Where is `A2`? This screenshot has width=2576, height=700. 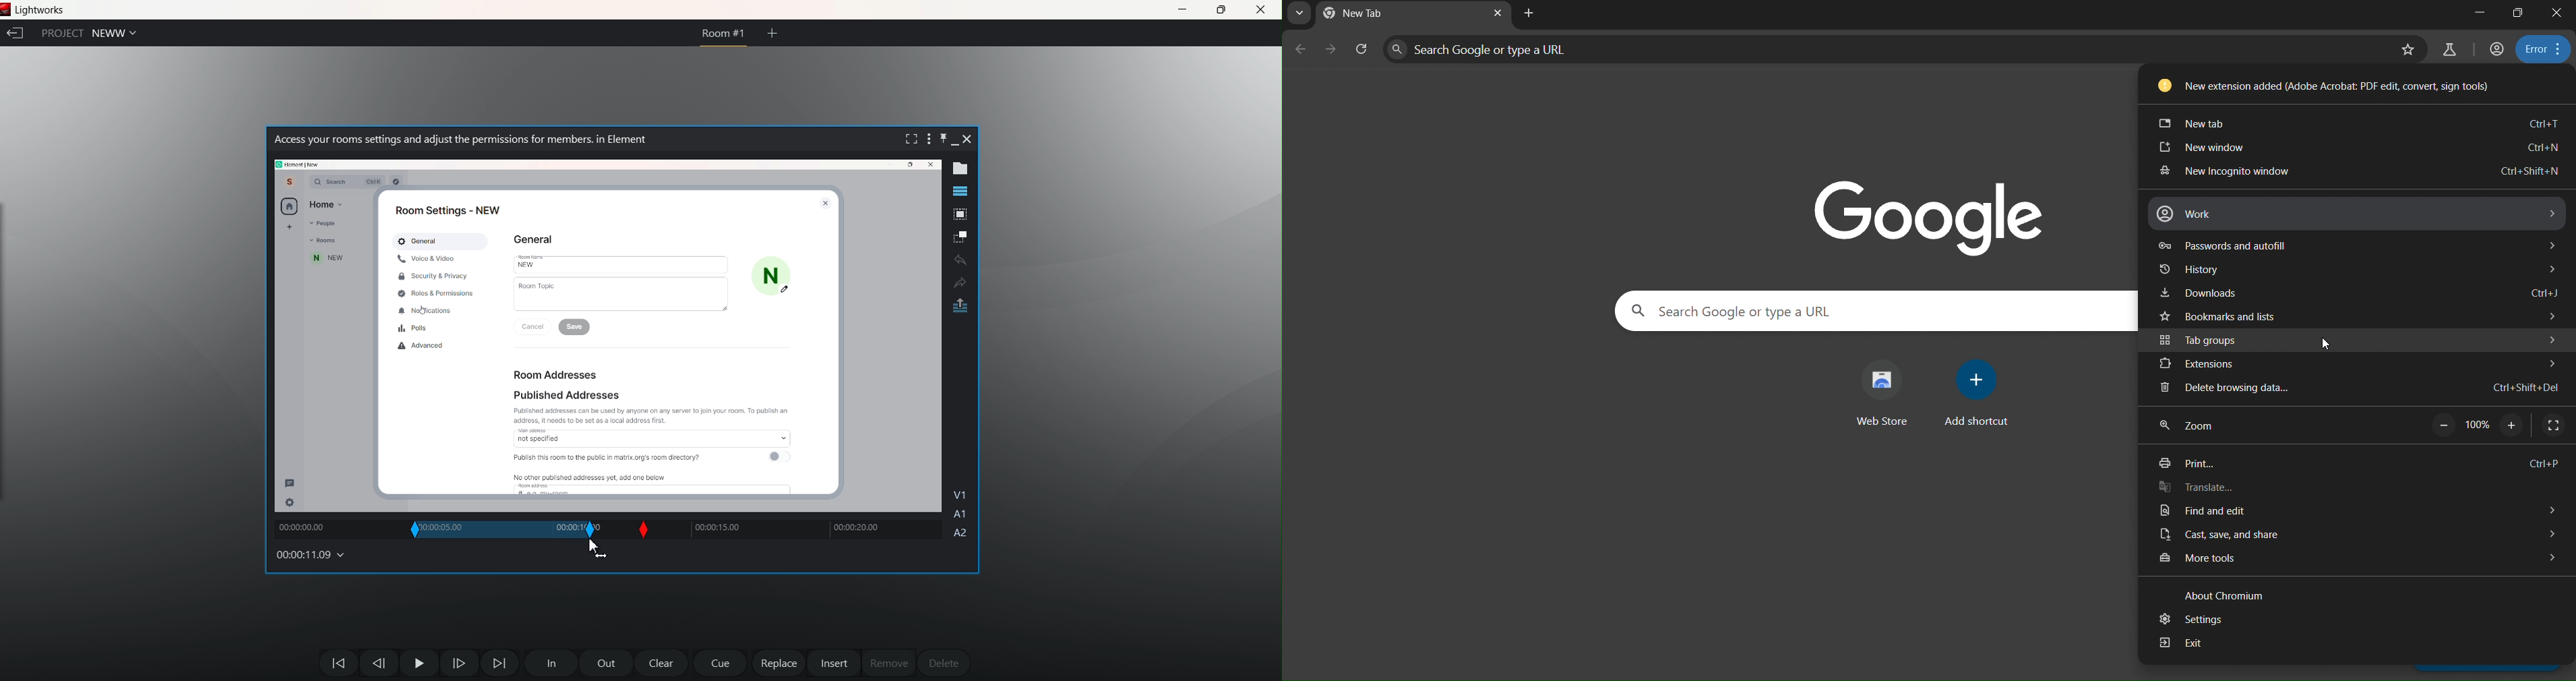
A2 is located at coordinates (961, 534).